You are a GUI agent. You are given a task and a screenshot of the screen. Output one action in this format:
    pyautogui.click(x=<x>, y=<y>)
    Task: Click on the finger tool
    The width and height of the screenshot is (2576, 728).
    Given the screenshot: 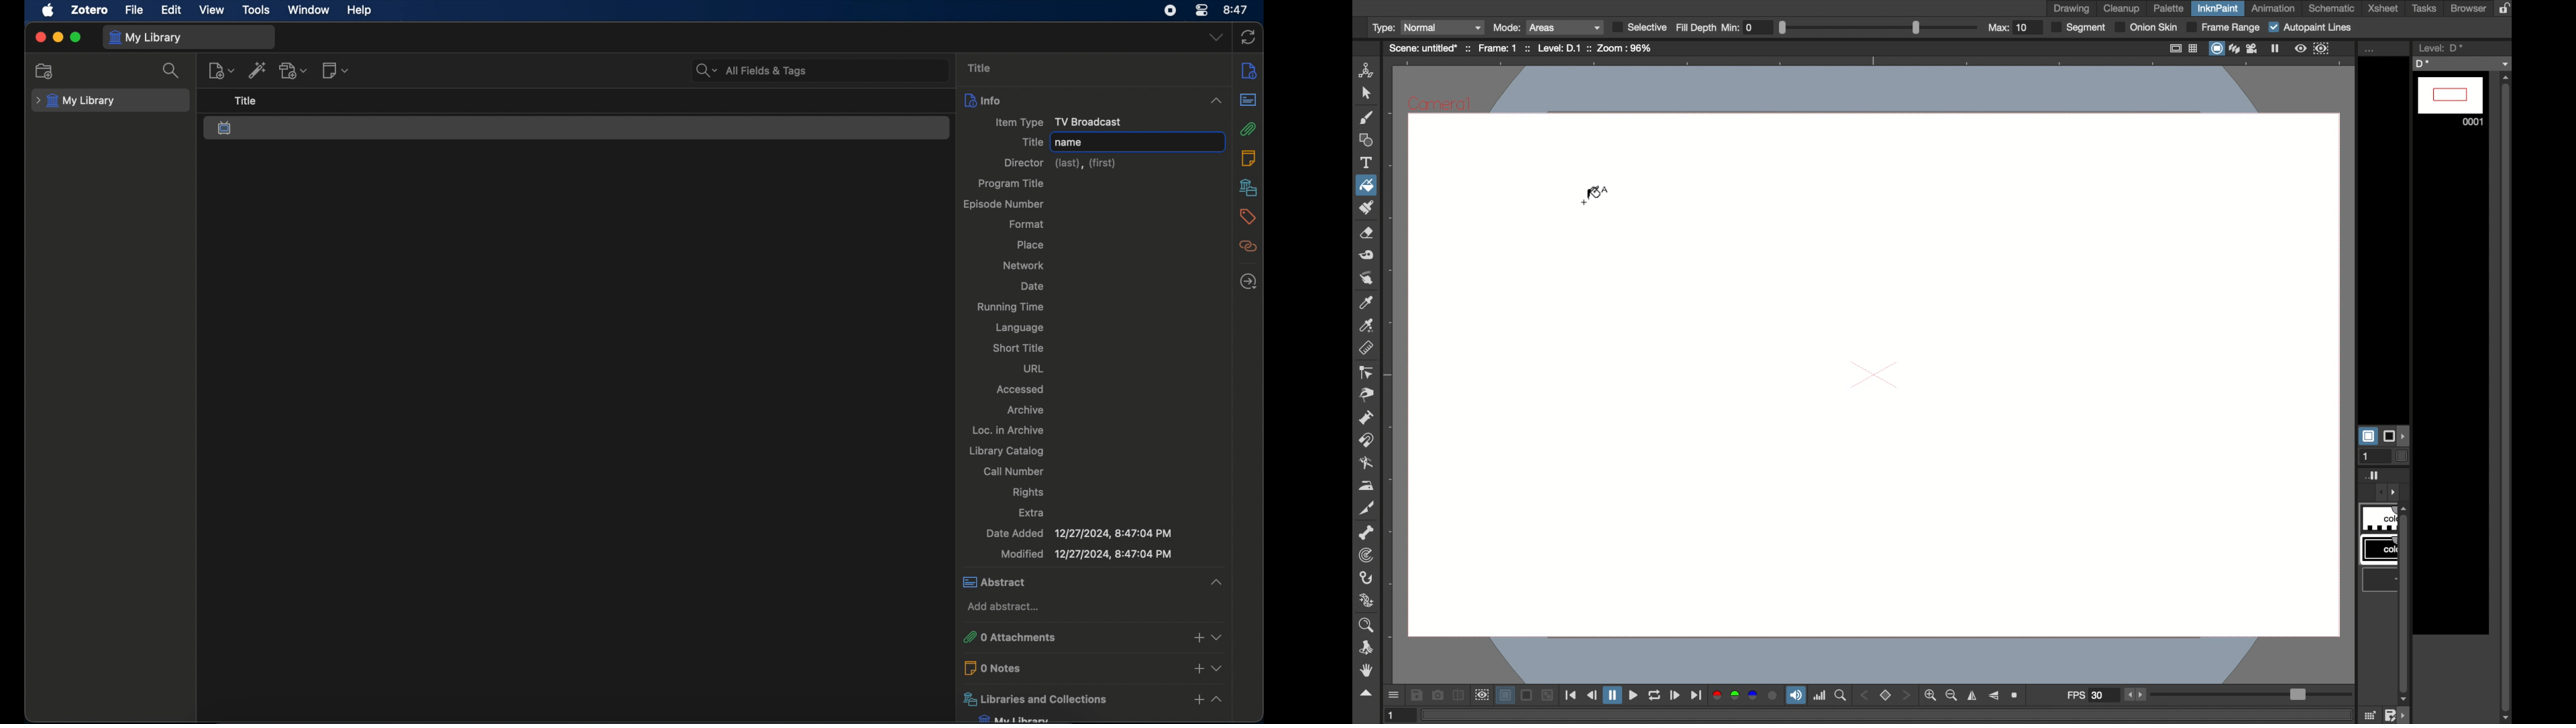 What is the action you would take?
    pyautogui.click(x=1365, y=278)
    